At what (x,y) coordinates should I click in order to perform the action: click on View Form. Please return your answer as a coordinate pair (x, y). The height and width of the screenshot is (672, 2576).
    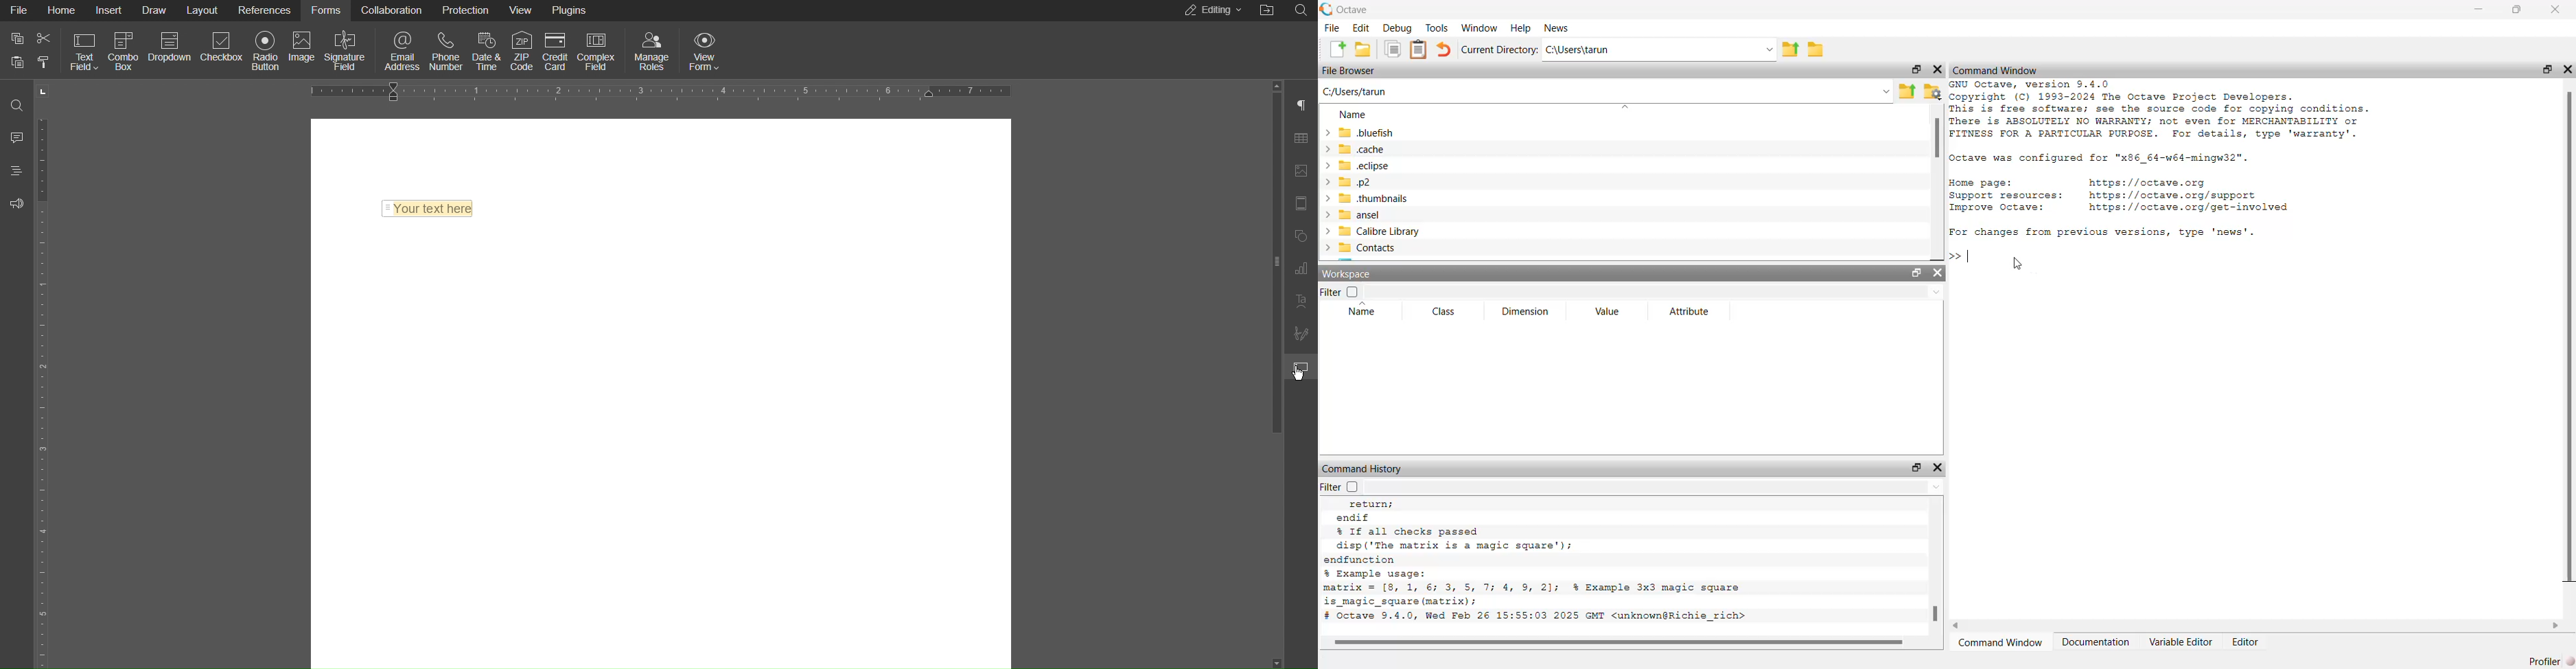
    Looking at the image, I should click on (708, 53).